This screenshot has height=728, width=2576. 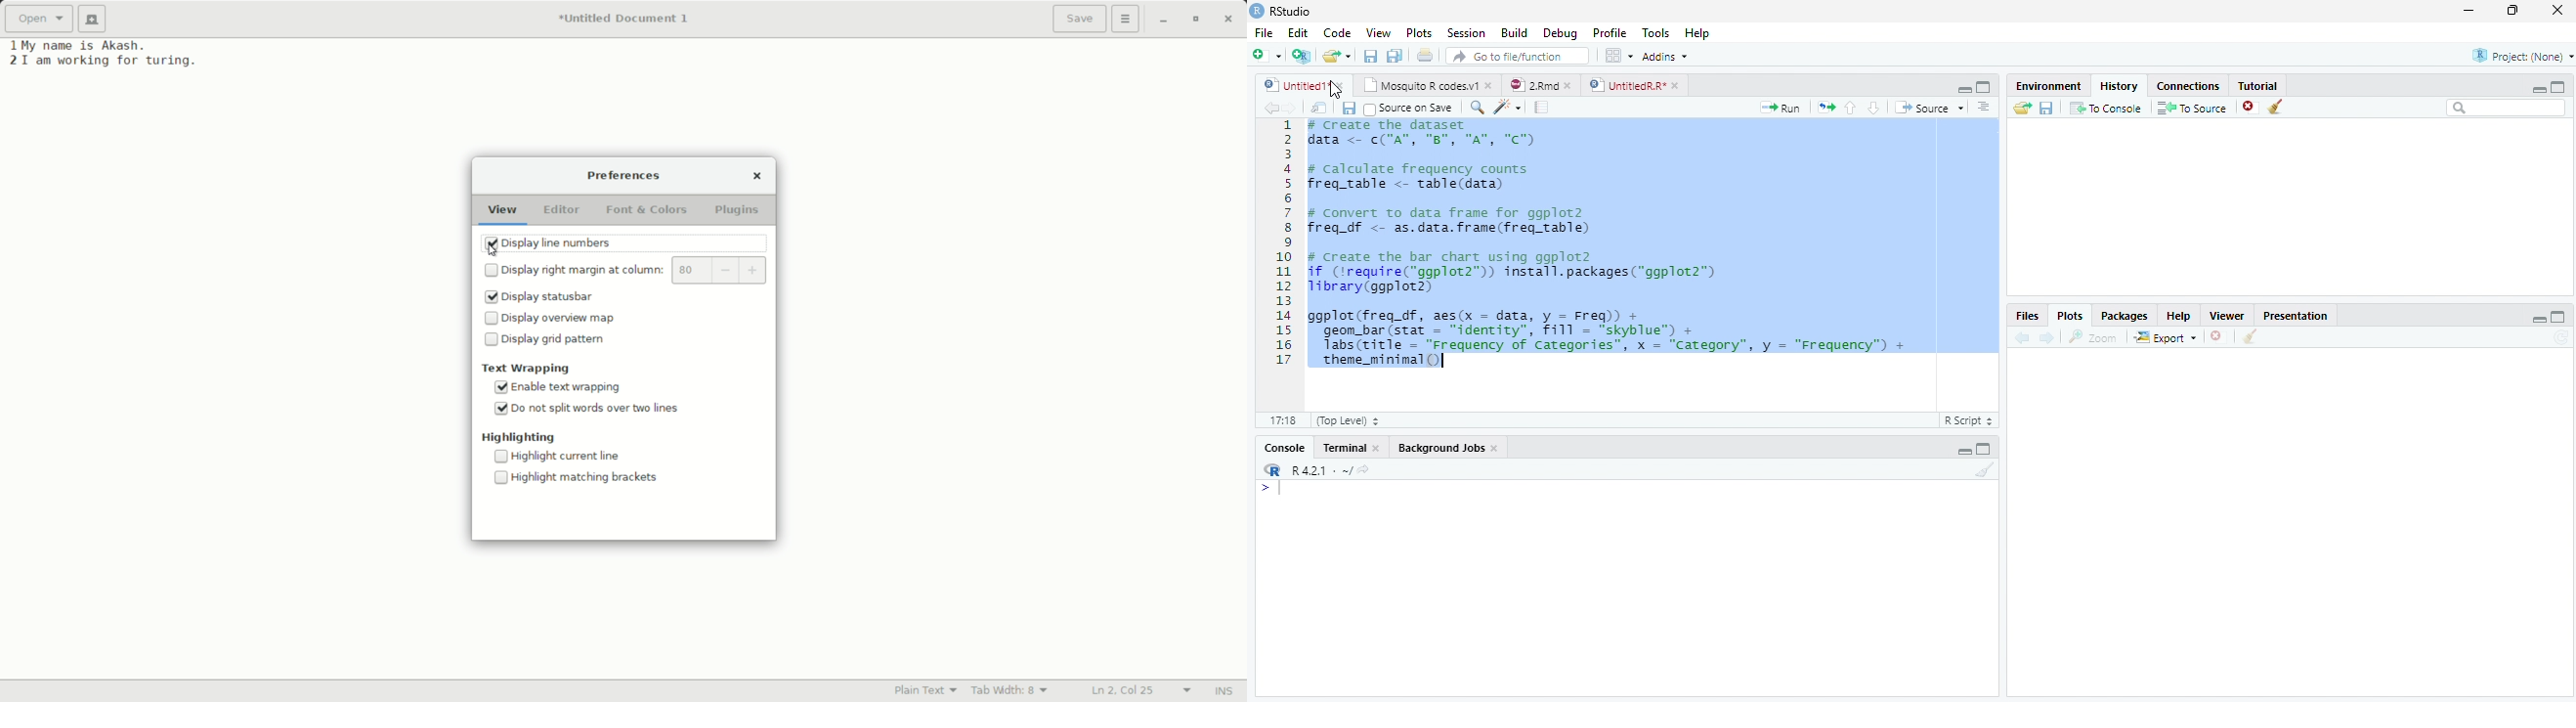 I want to click on View, so click(x=1377, y=33).